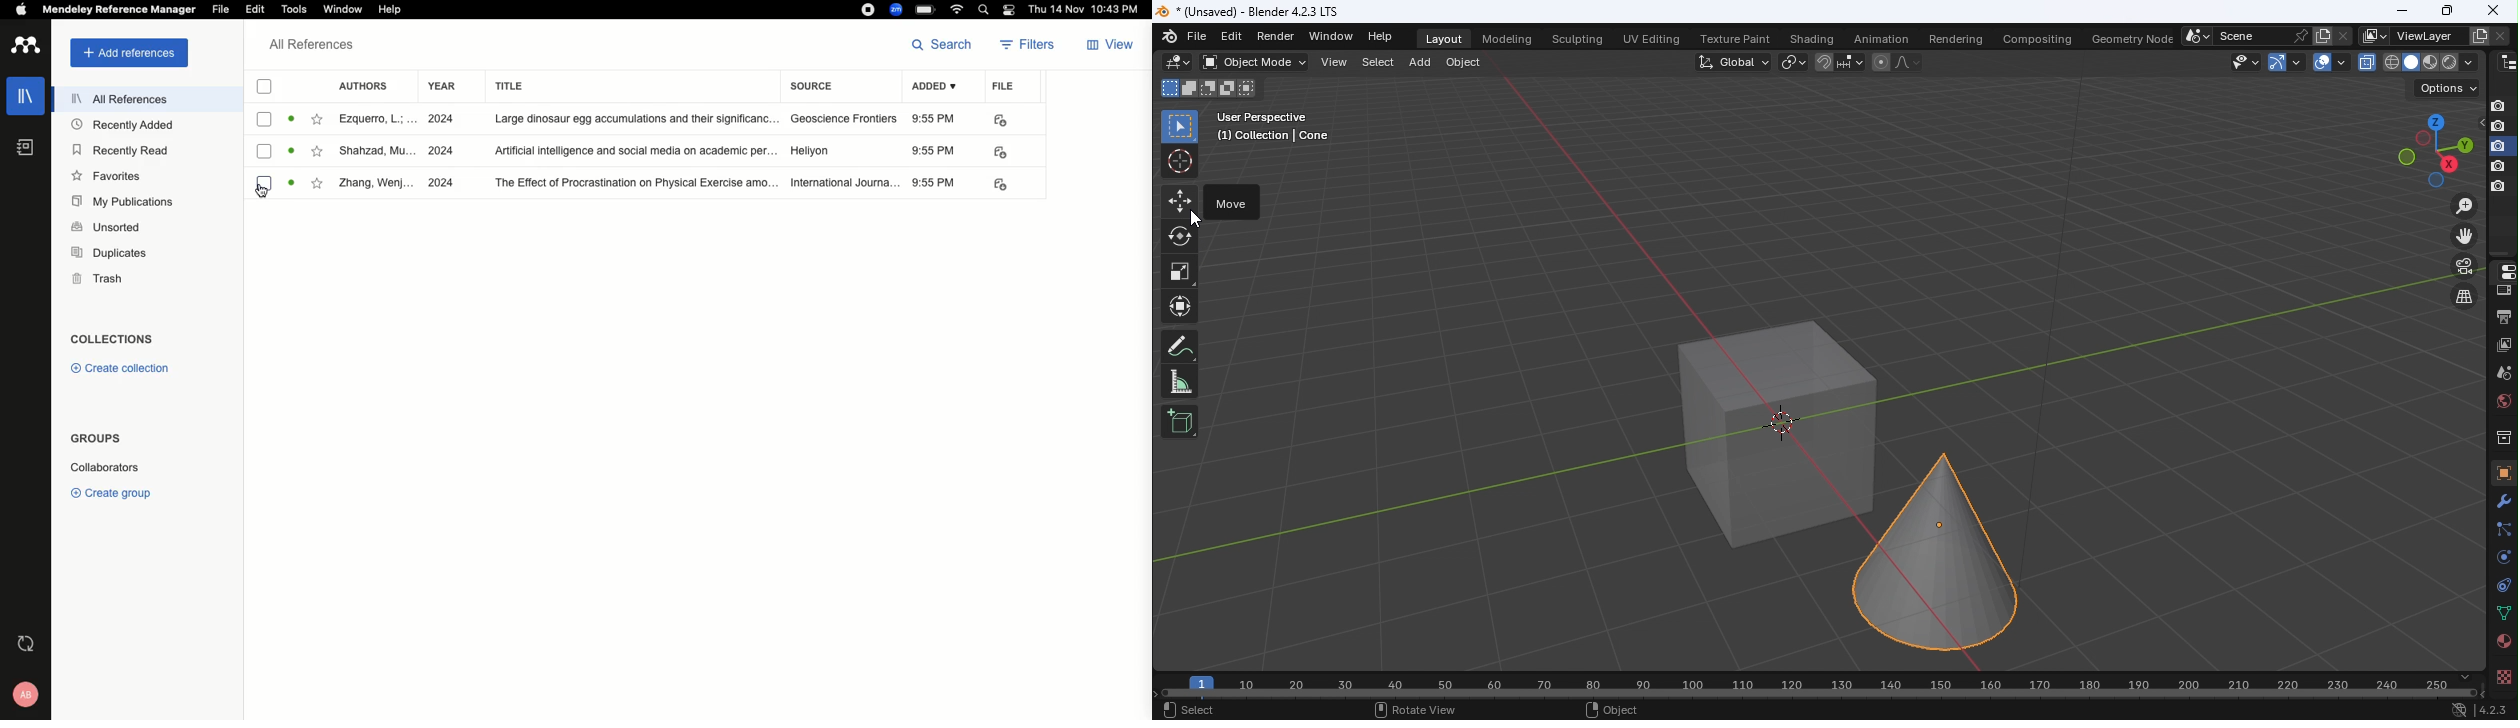 The width and height of the screenshot is (2520, 728). Describe the element at coordinates (118, 368) in the screenshot. I see `Create collection` at that location.